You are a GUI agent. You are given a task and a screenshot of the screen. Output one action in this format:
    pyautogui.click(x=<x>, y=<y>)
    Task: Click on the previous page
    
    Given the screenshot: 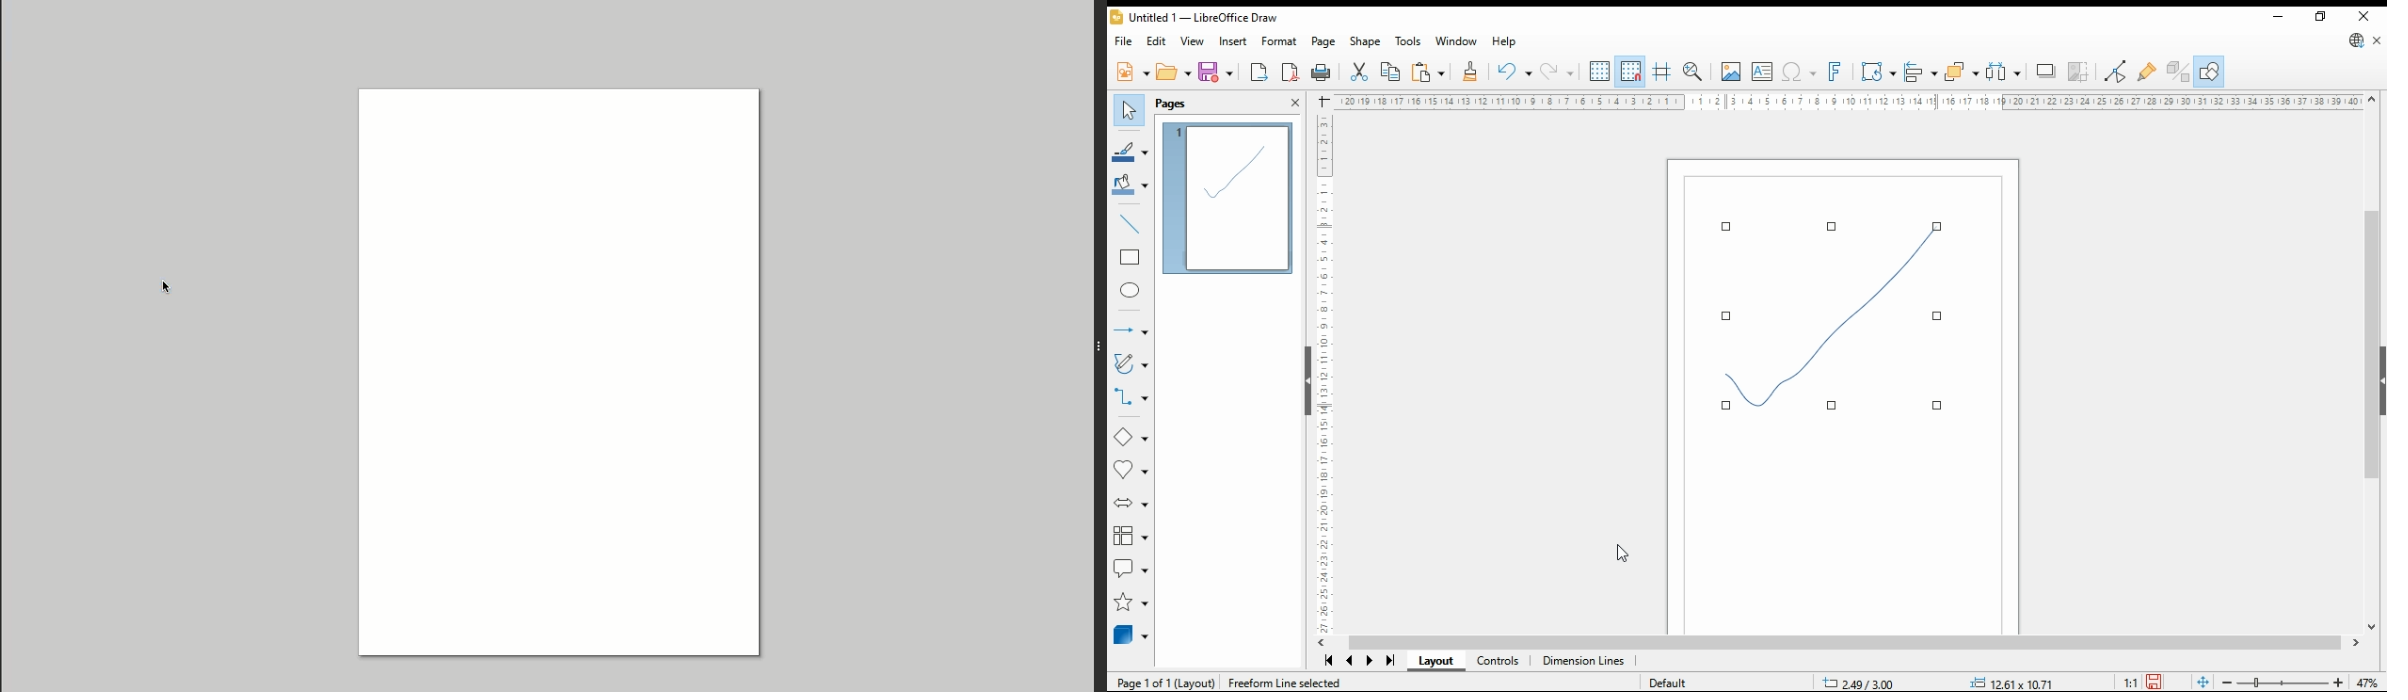 What is the action you would take?
    pyautogui.click(x=1349, y=661)
    